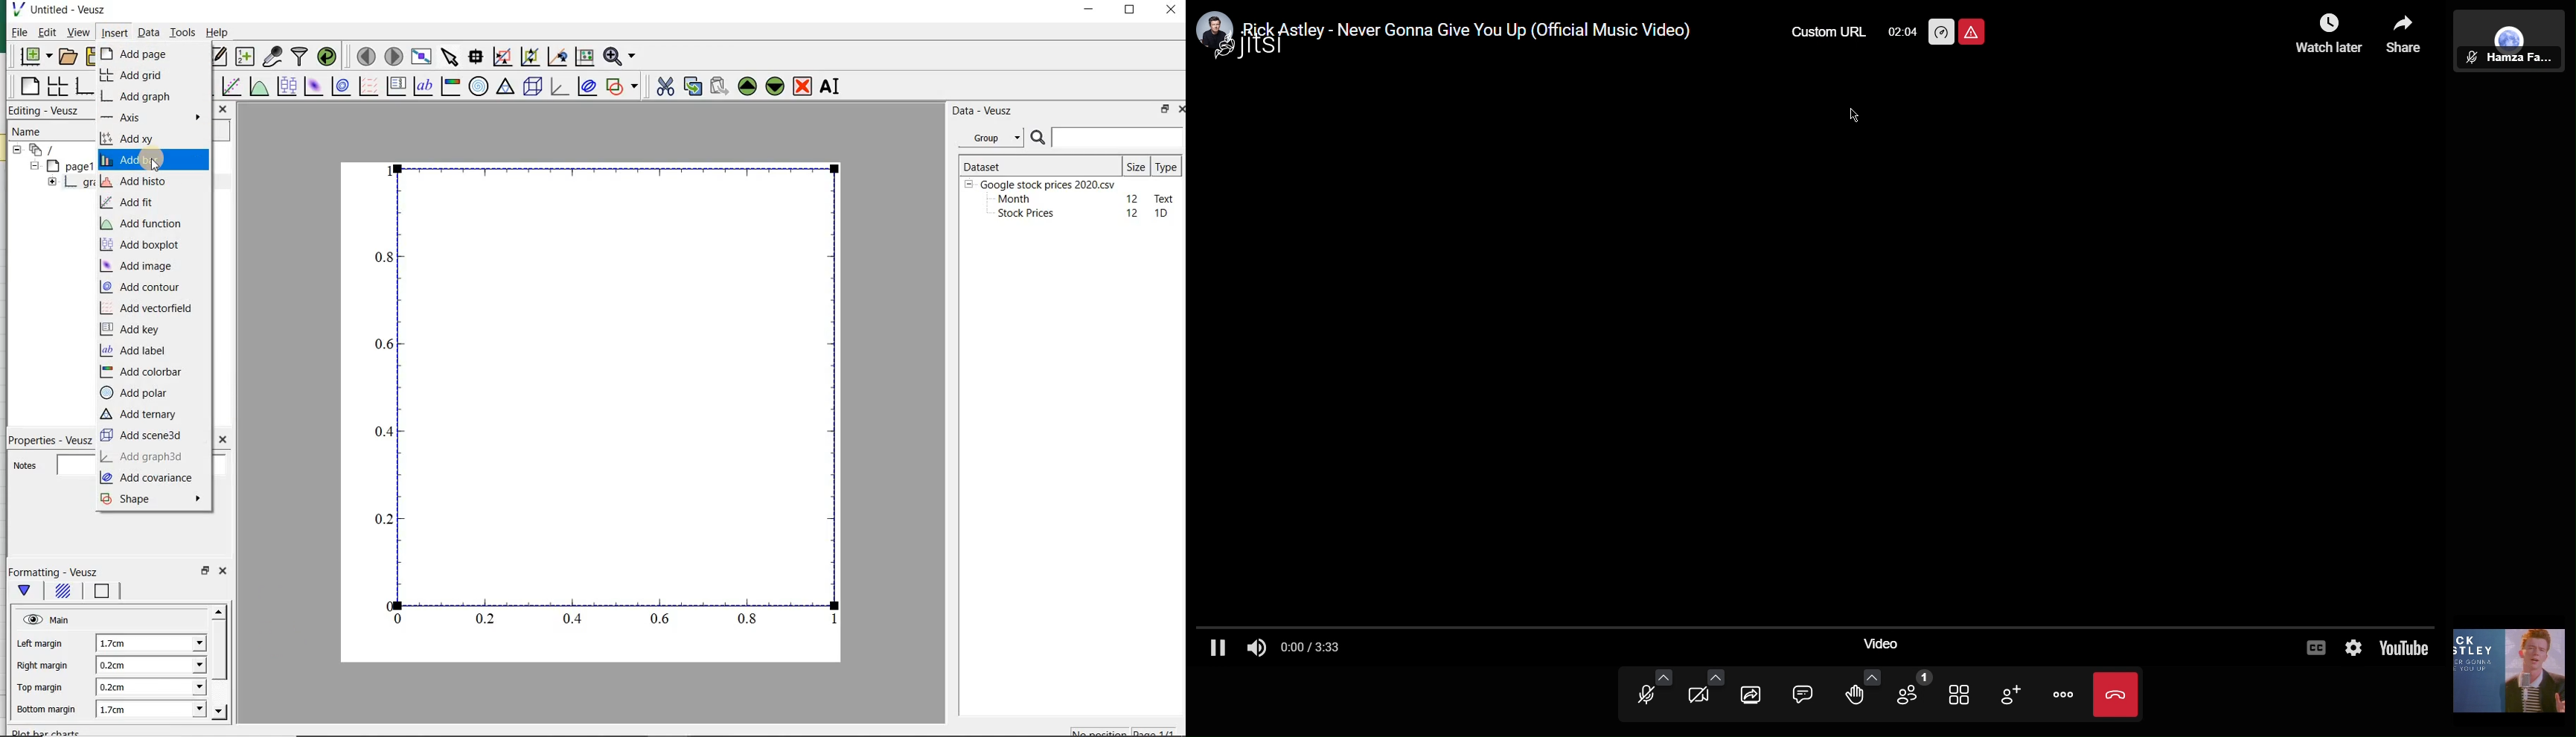 The image size is (2576, 756). I want to click on Google stock prices 2020.csv, so click(1042, 184).